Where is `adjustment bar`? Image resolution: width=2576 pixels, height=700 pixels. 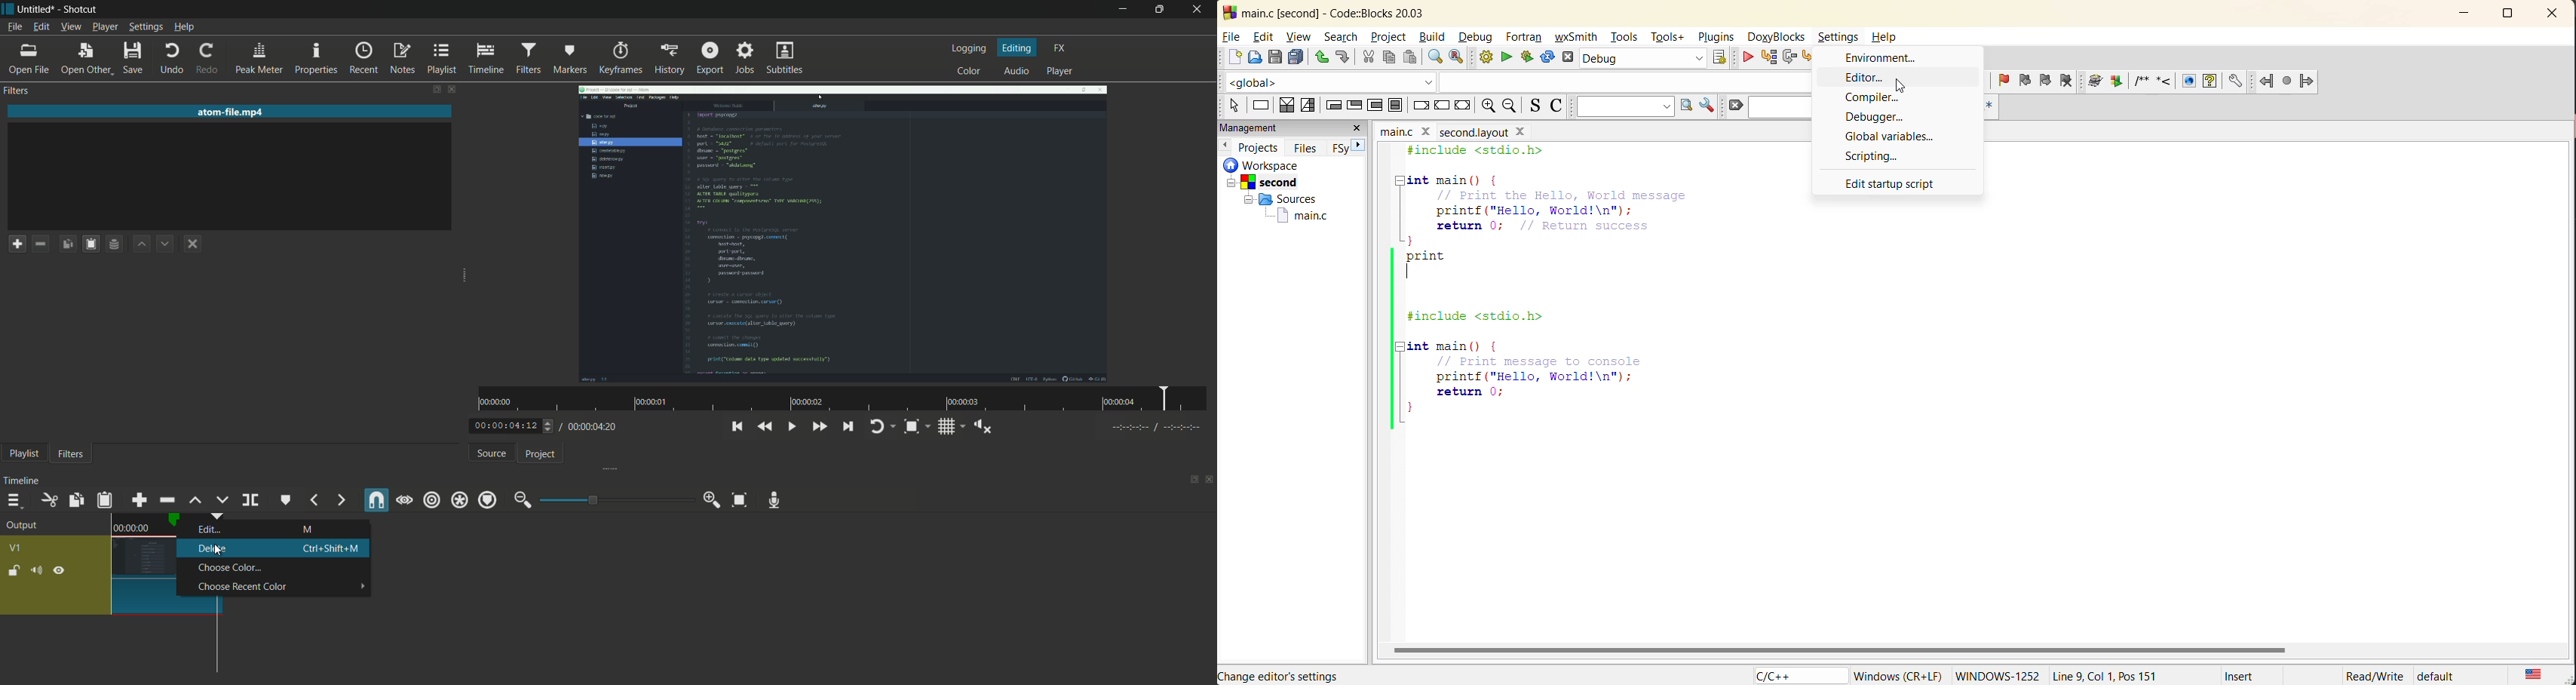
adjustment bar is located at coordinates (614, 500).